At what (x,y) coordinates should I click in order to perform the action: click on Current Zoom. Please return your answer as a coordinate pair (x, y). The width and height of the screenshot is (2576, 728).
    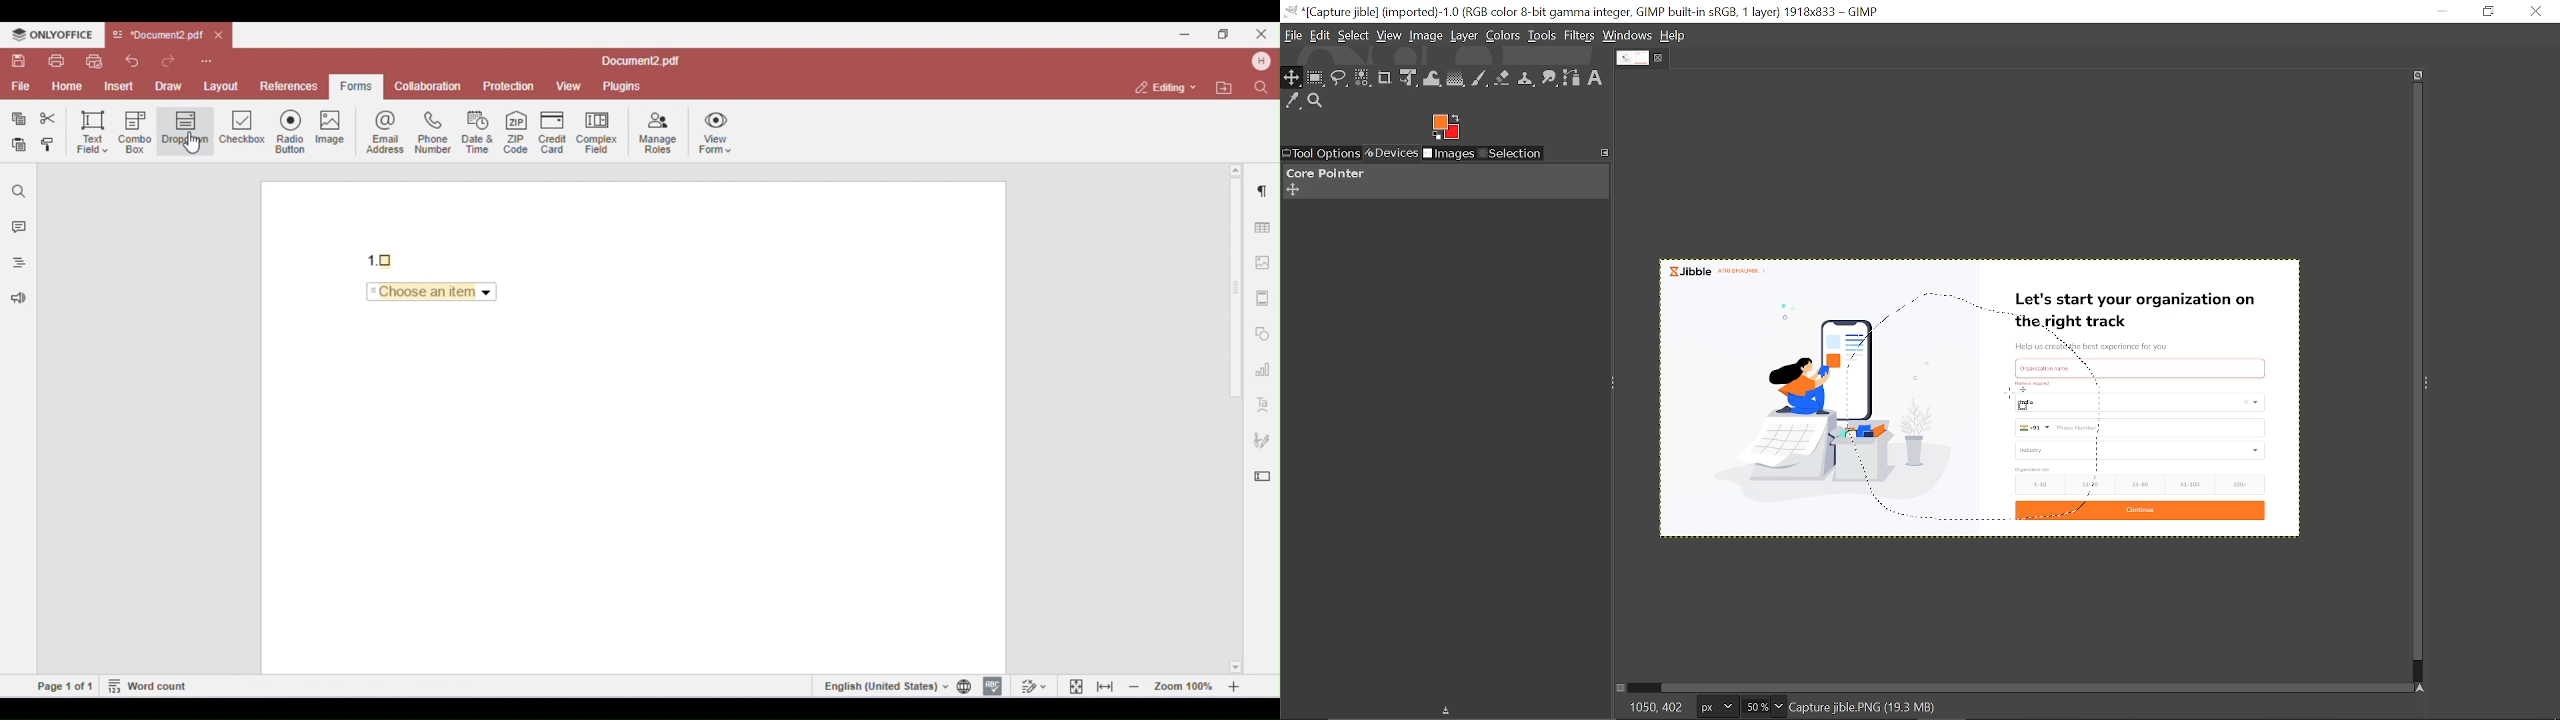
    Looking at the image, I should click on (1754, 707).